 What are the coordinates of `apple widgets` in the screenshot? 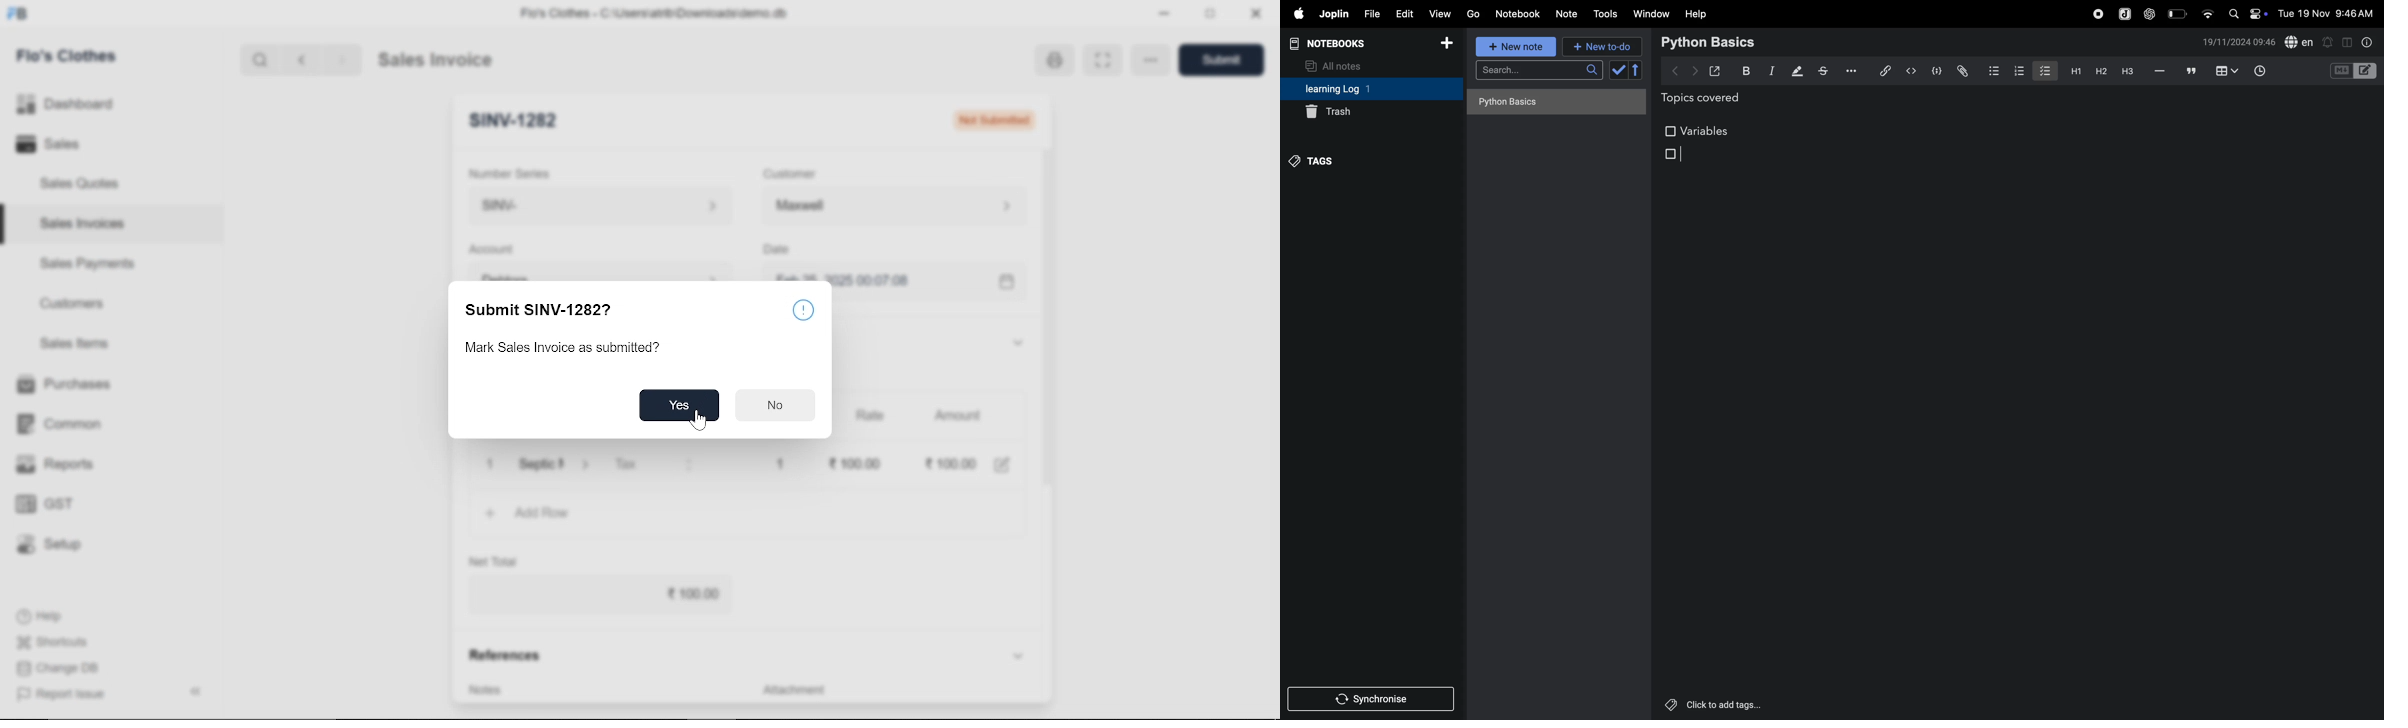 It's located at (2246, 12).